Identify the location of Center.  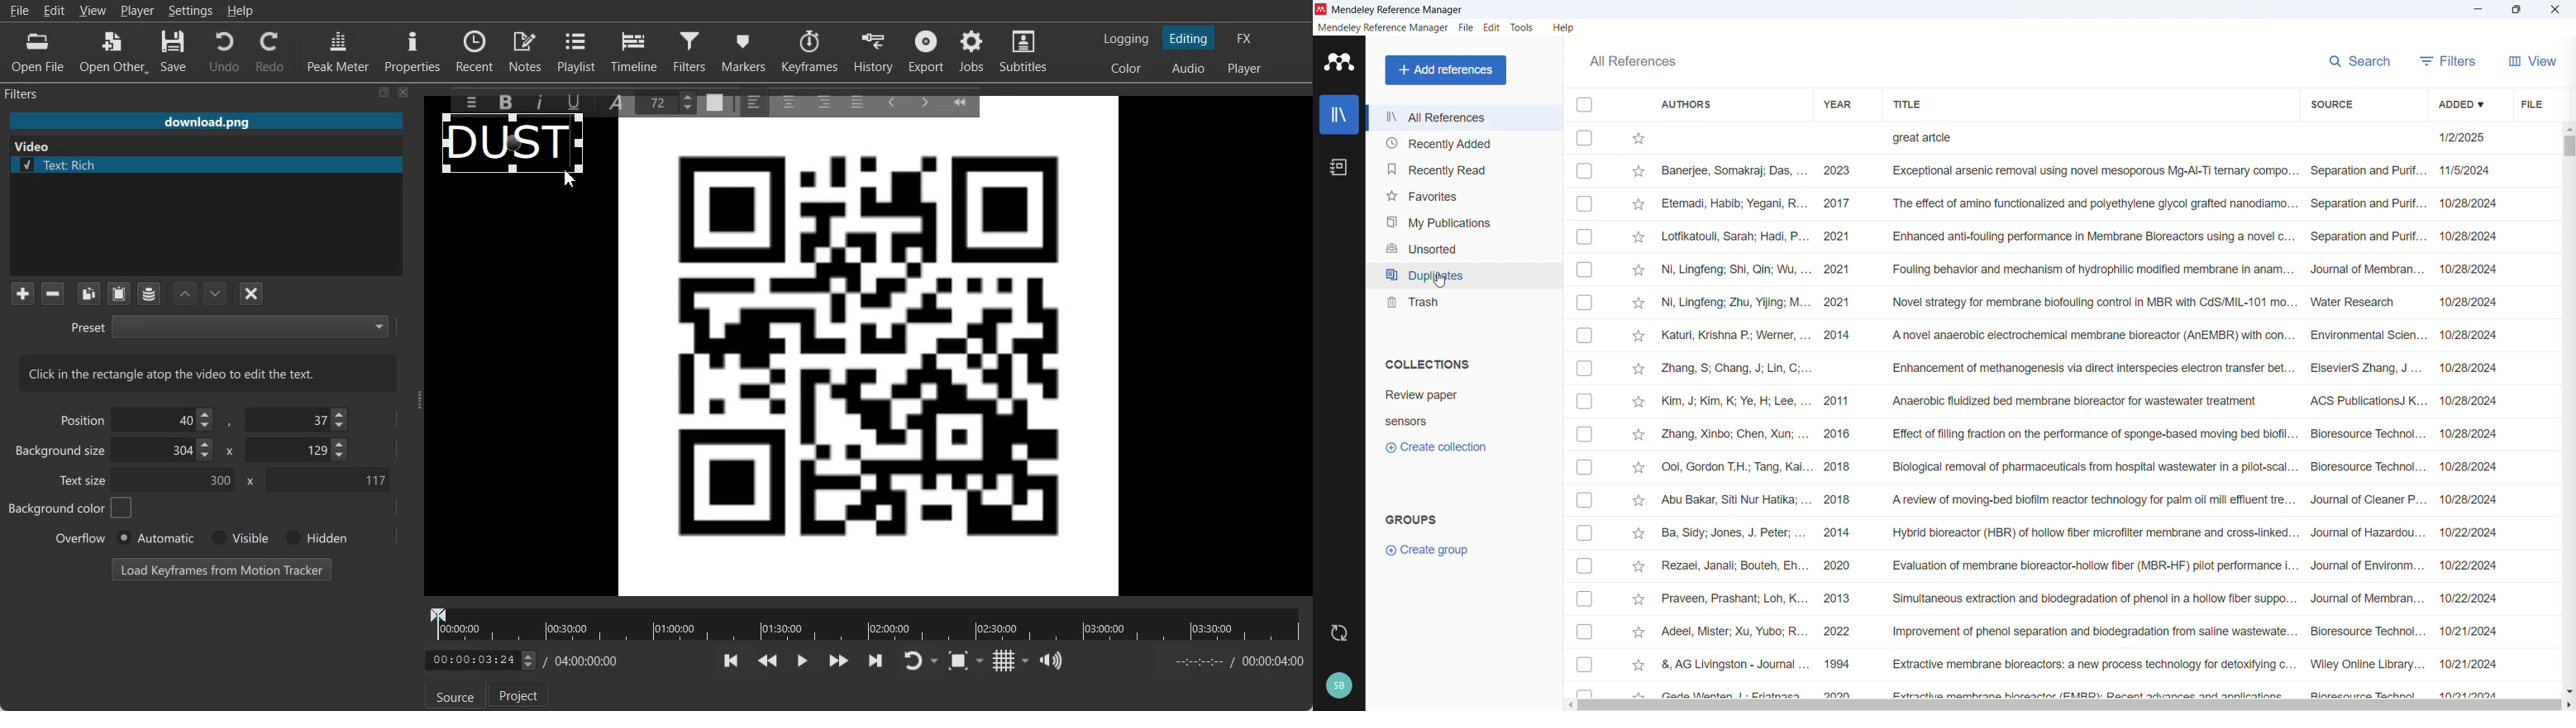
(790, 101).